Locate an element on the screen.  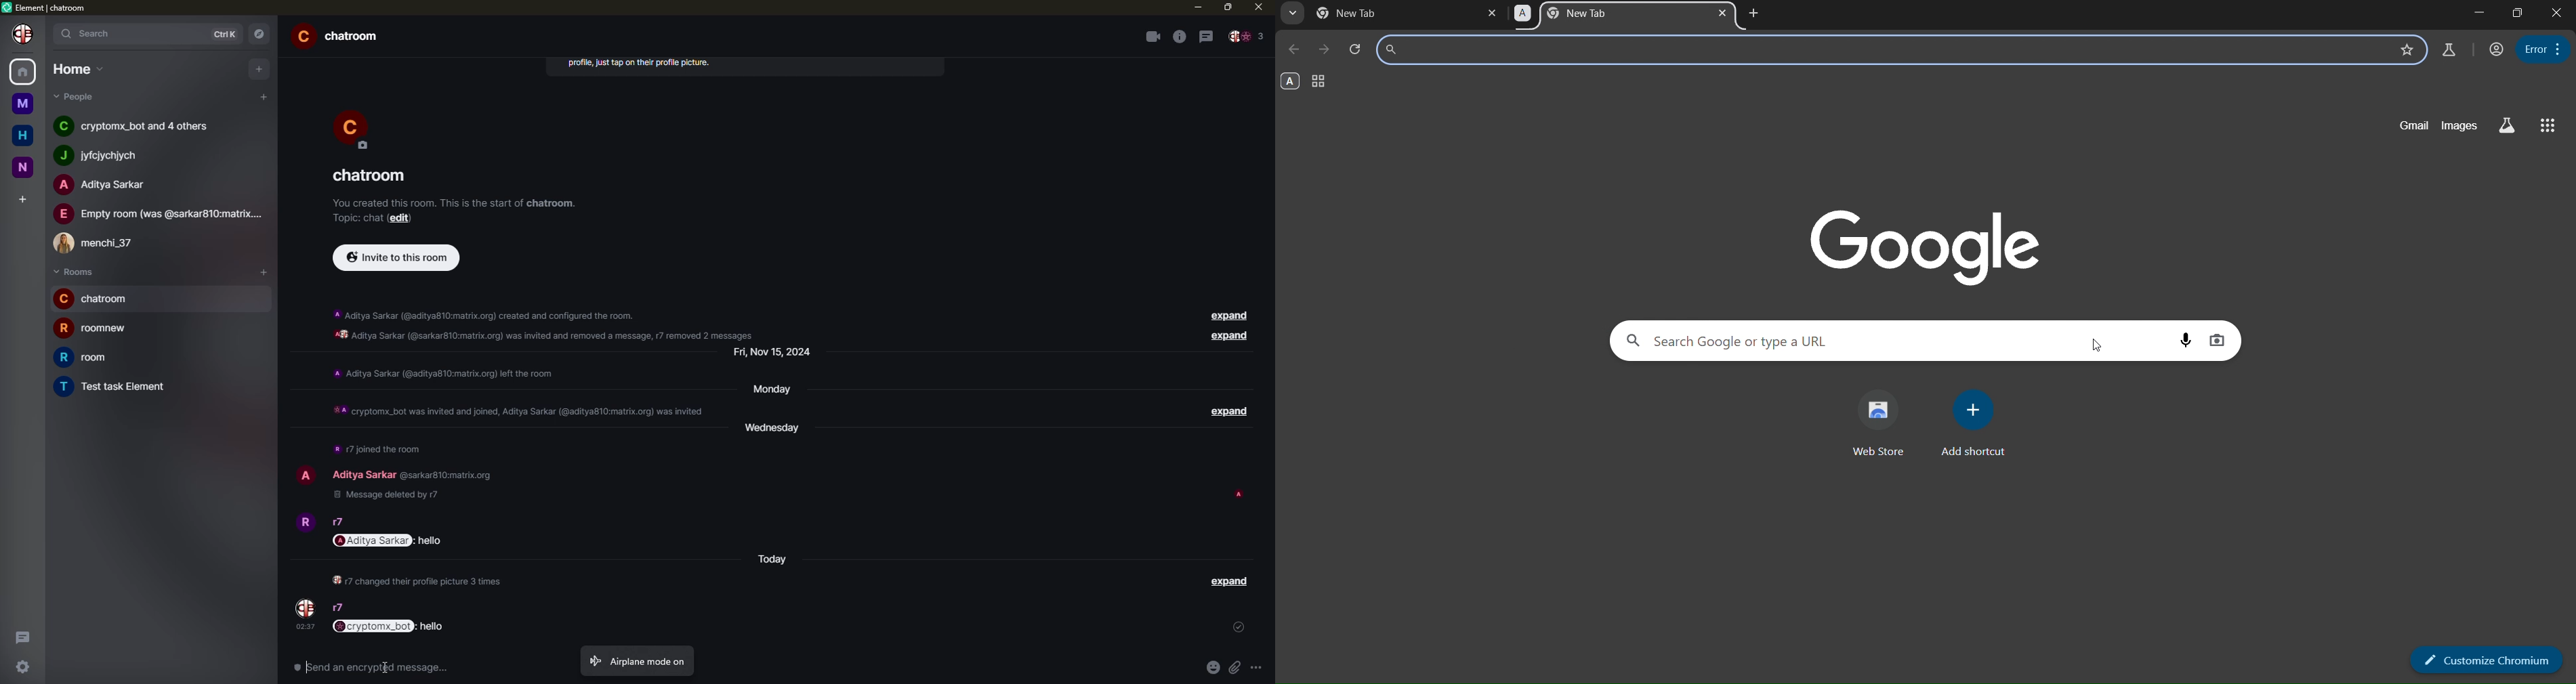
time is located at coordinates (307, 628).